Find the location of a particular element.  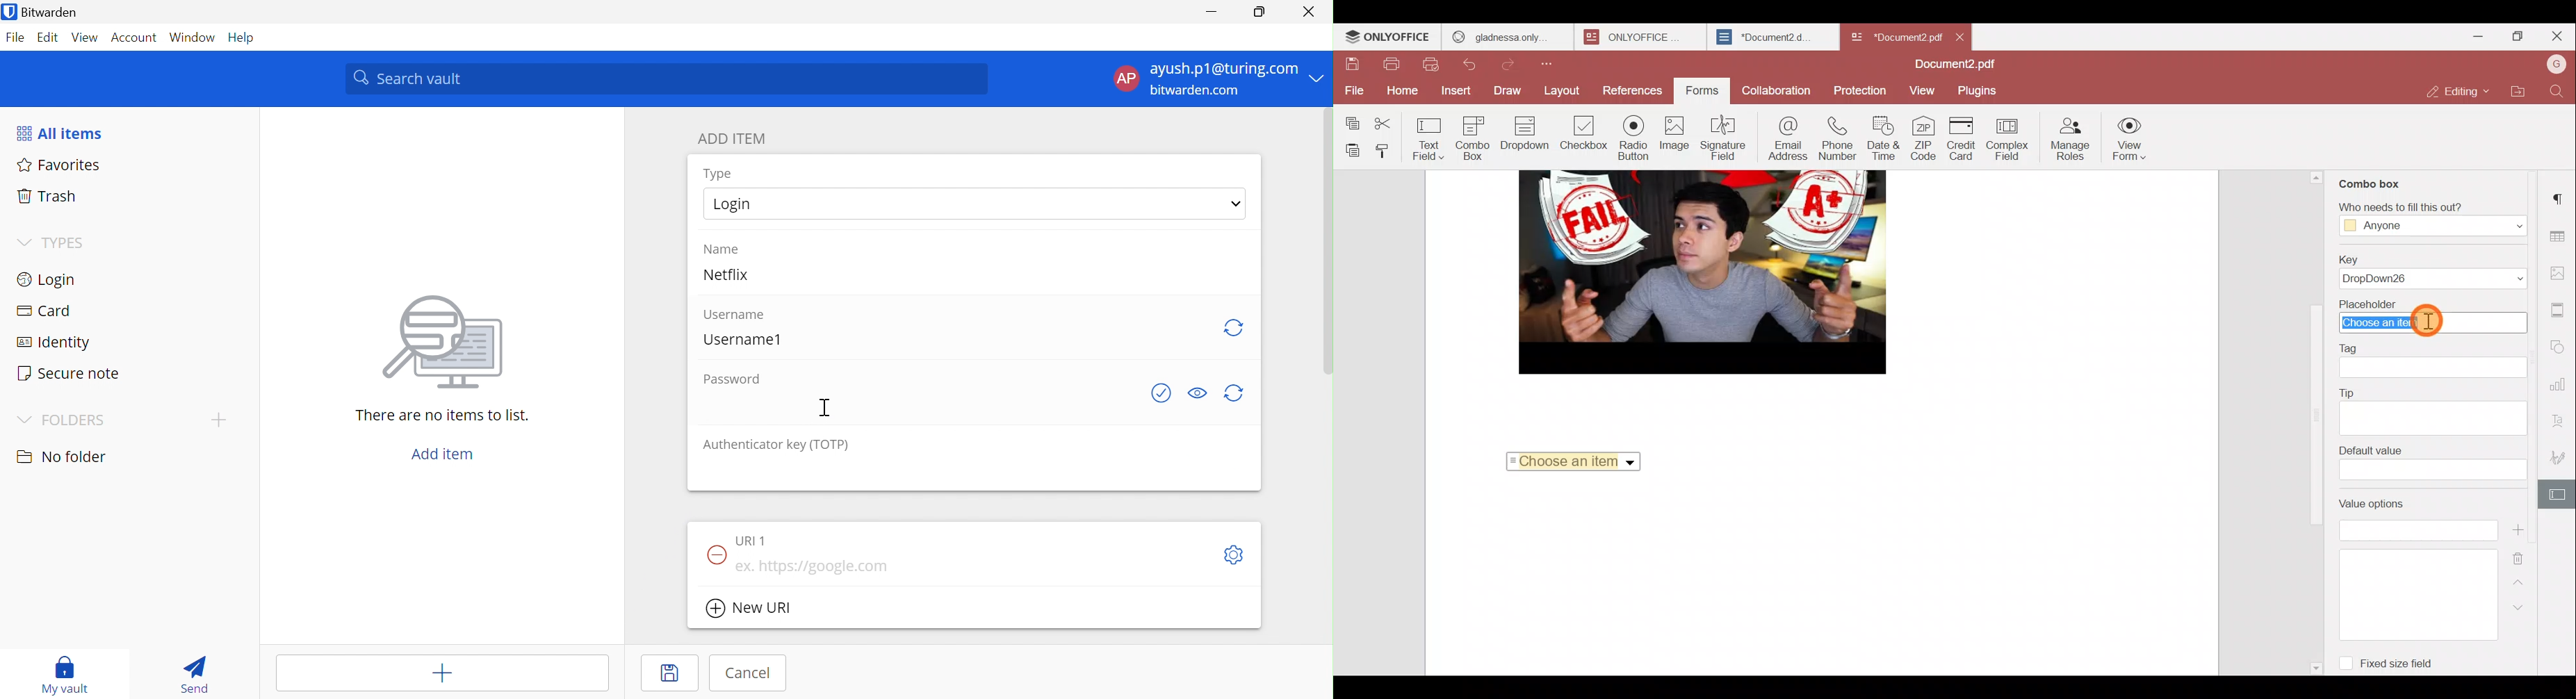

Radio is located at coordinates (1634, 139).